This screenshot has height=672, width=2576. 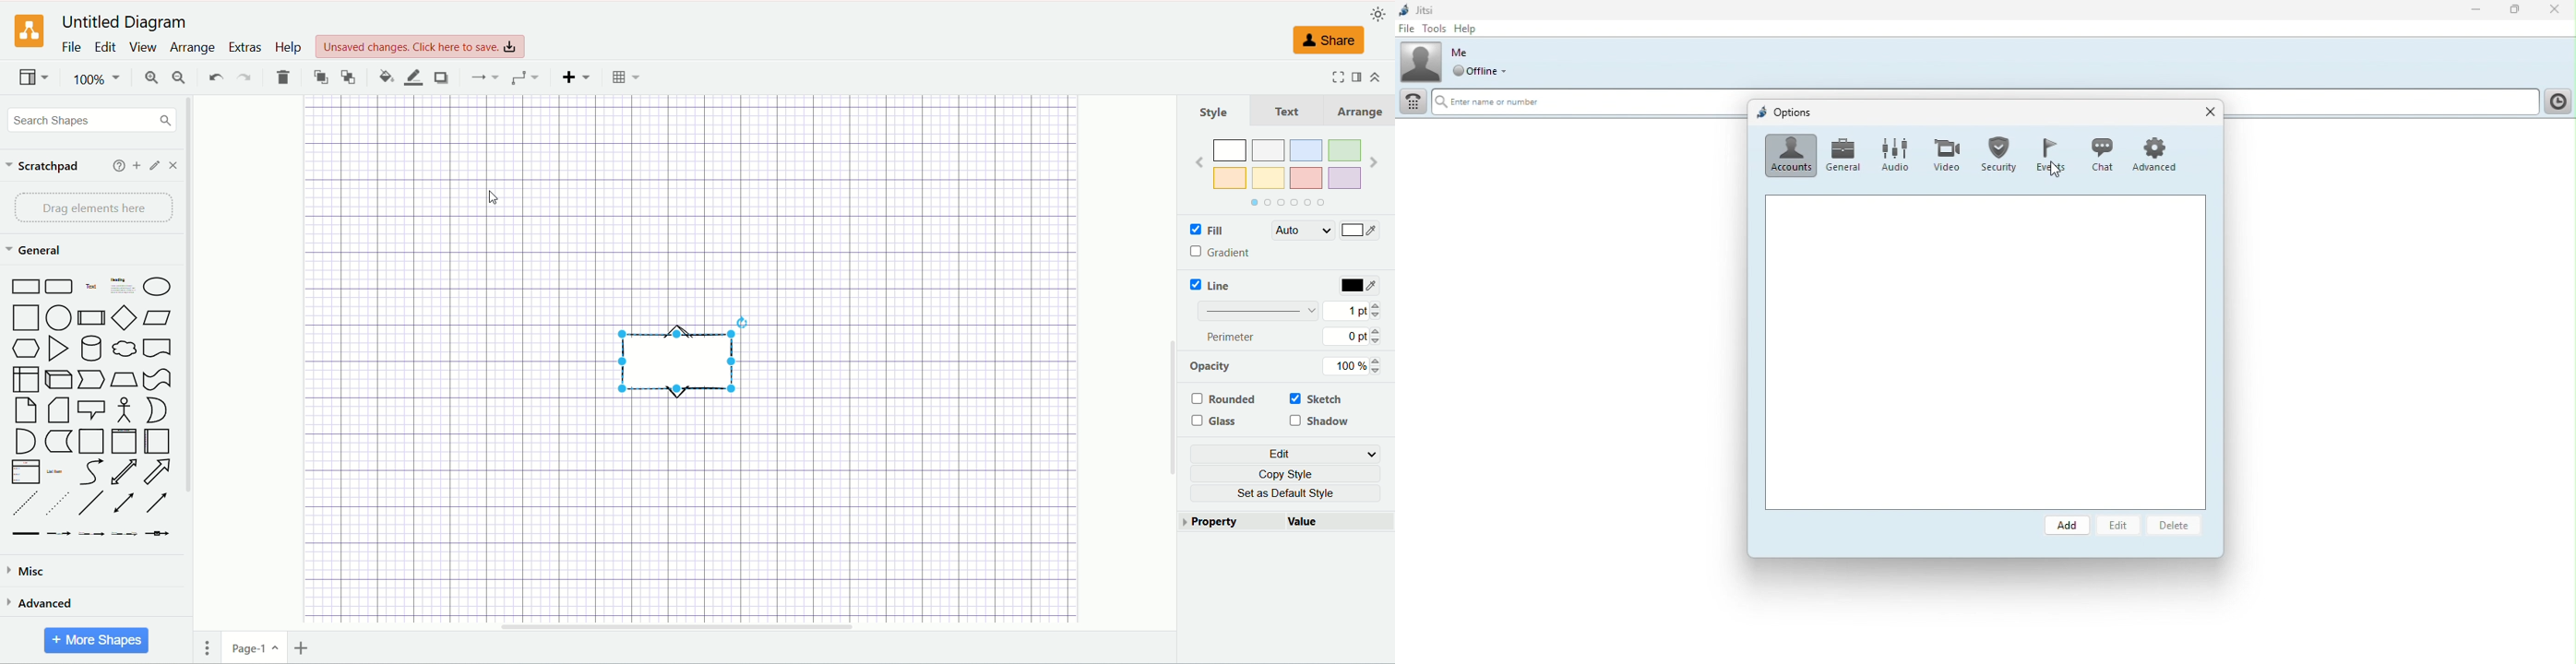 I want to click on auto, so click(x=1305, y=231).